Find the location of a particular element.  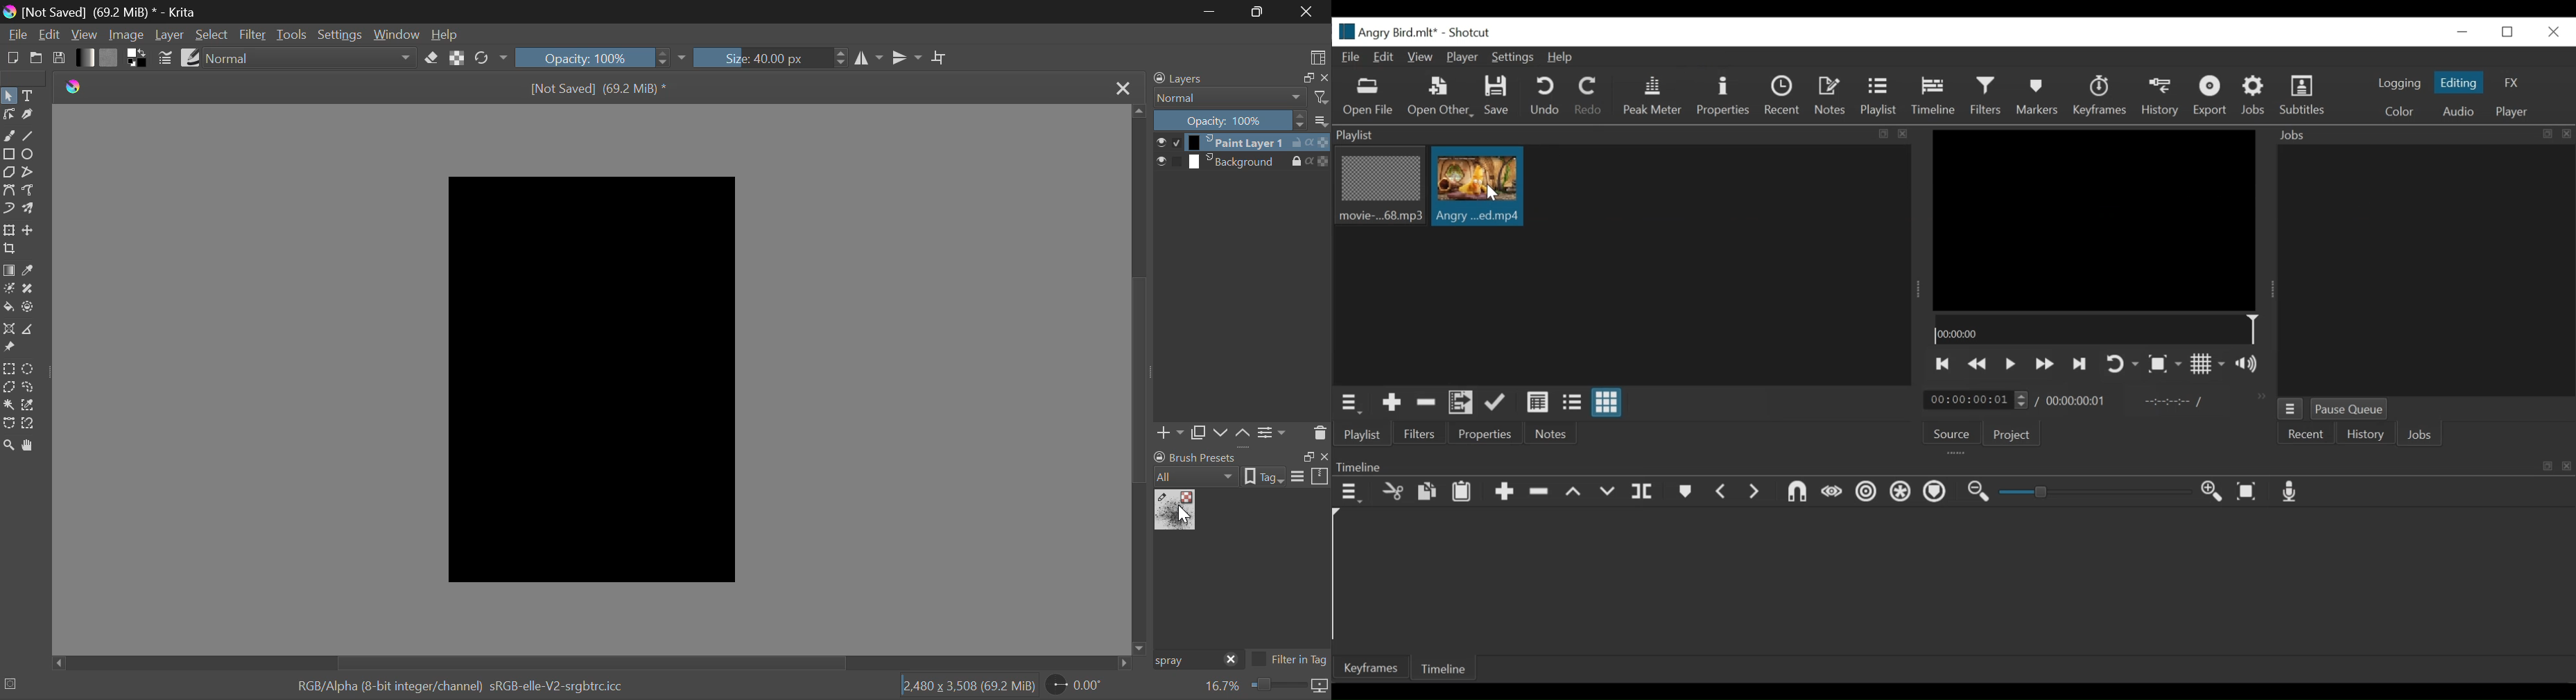

Jobs Pnael is located at coordinates (2425, 137).